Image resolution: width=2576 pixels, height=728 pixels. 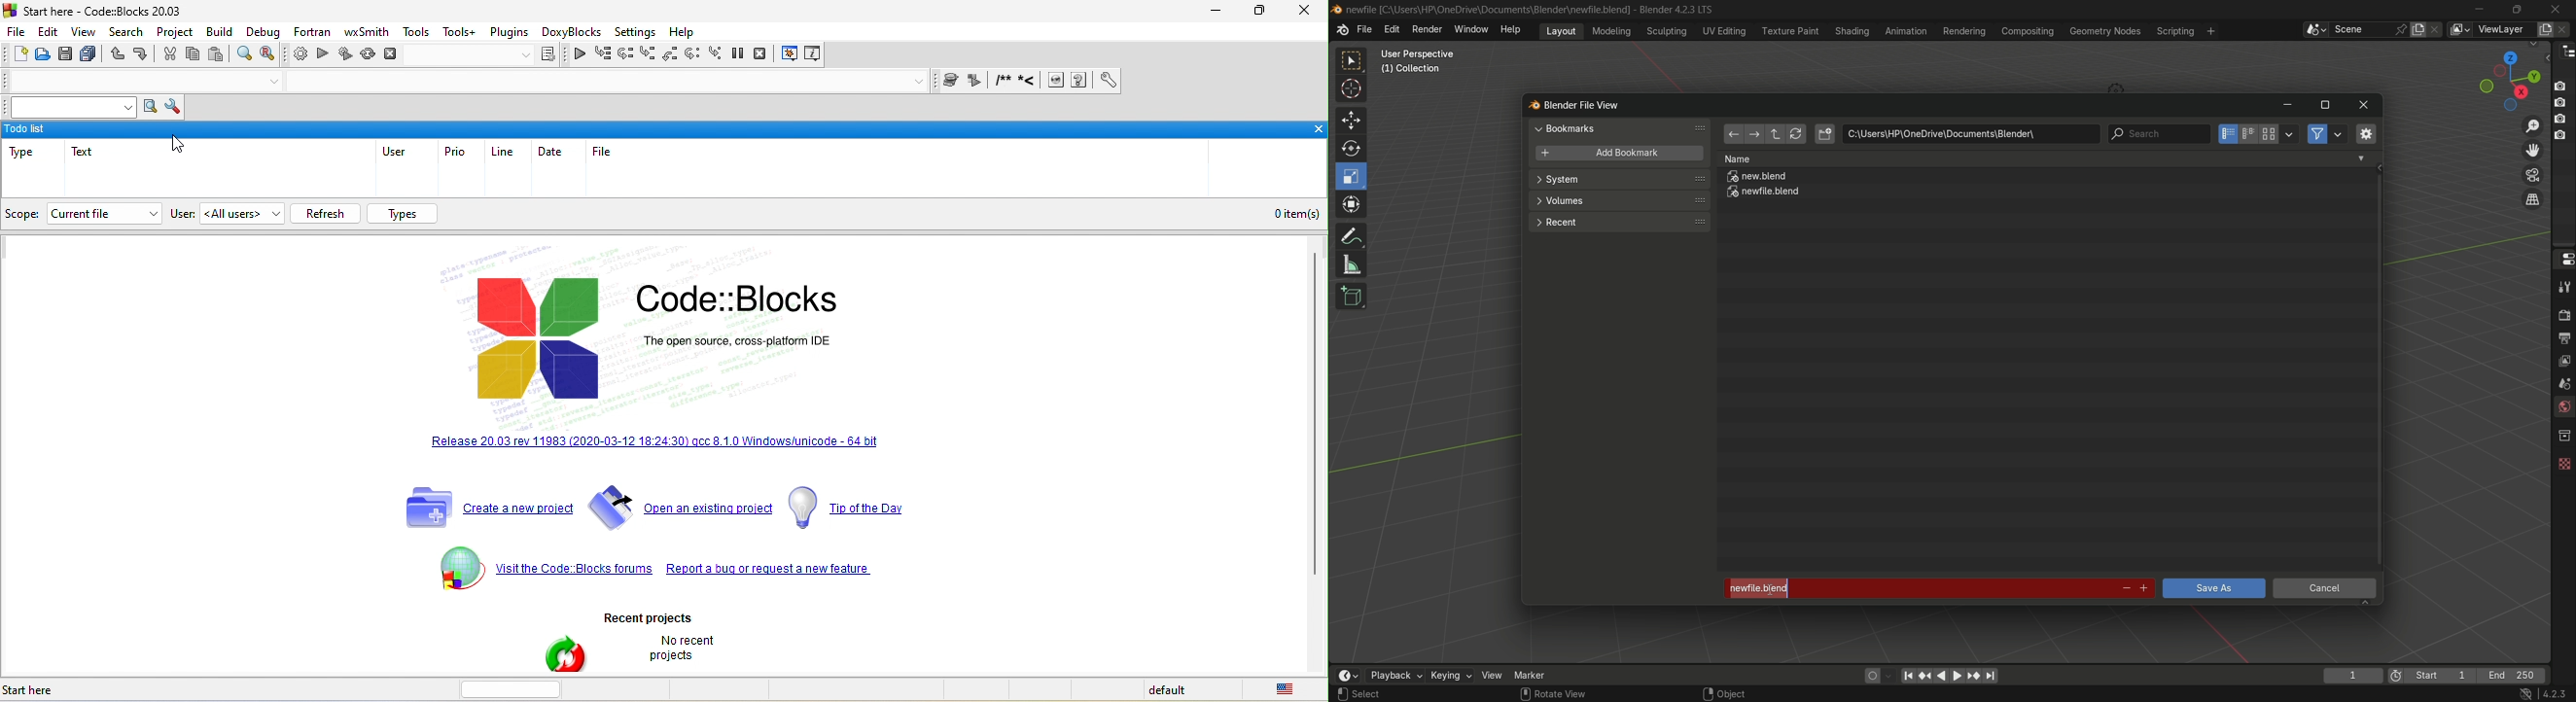 I want to click on window menu, so click(x=1472, y=31).